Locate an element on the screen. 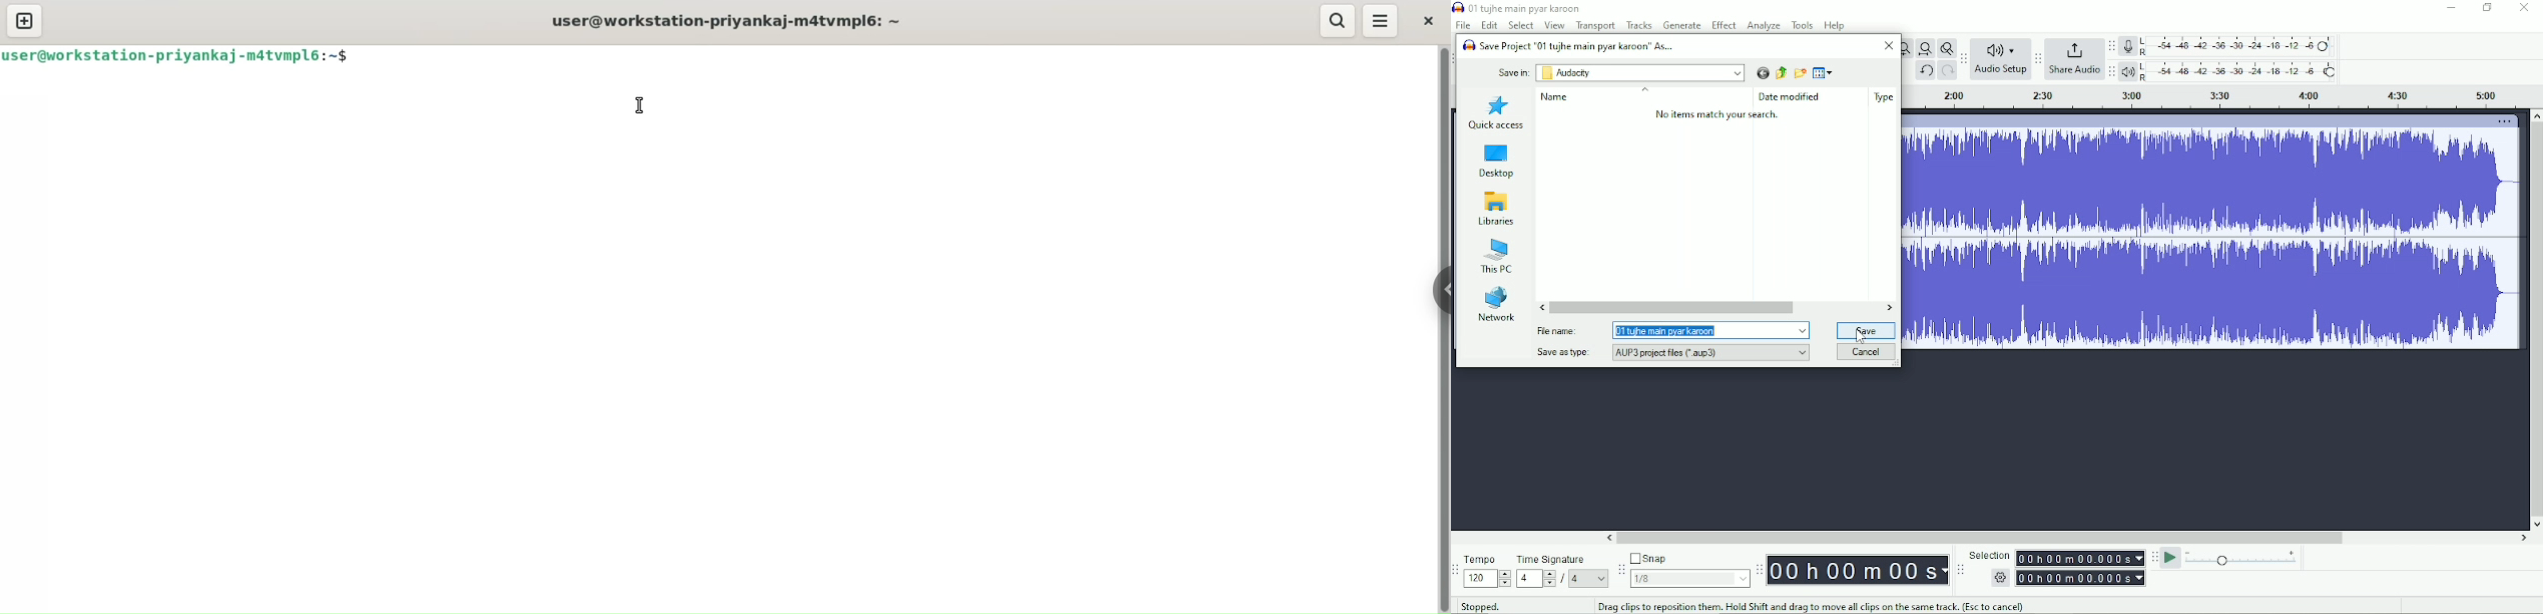 This screenshot has height=616, width=2548. Minimize is located at coordinates (2452, 9).